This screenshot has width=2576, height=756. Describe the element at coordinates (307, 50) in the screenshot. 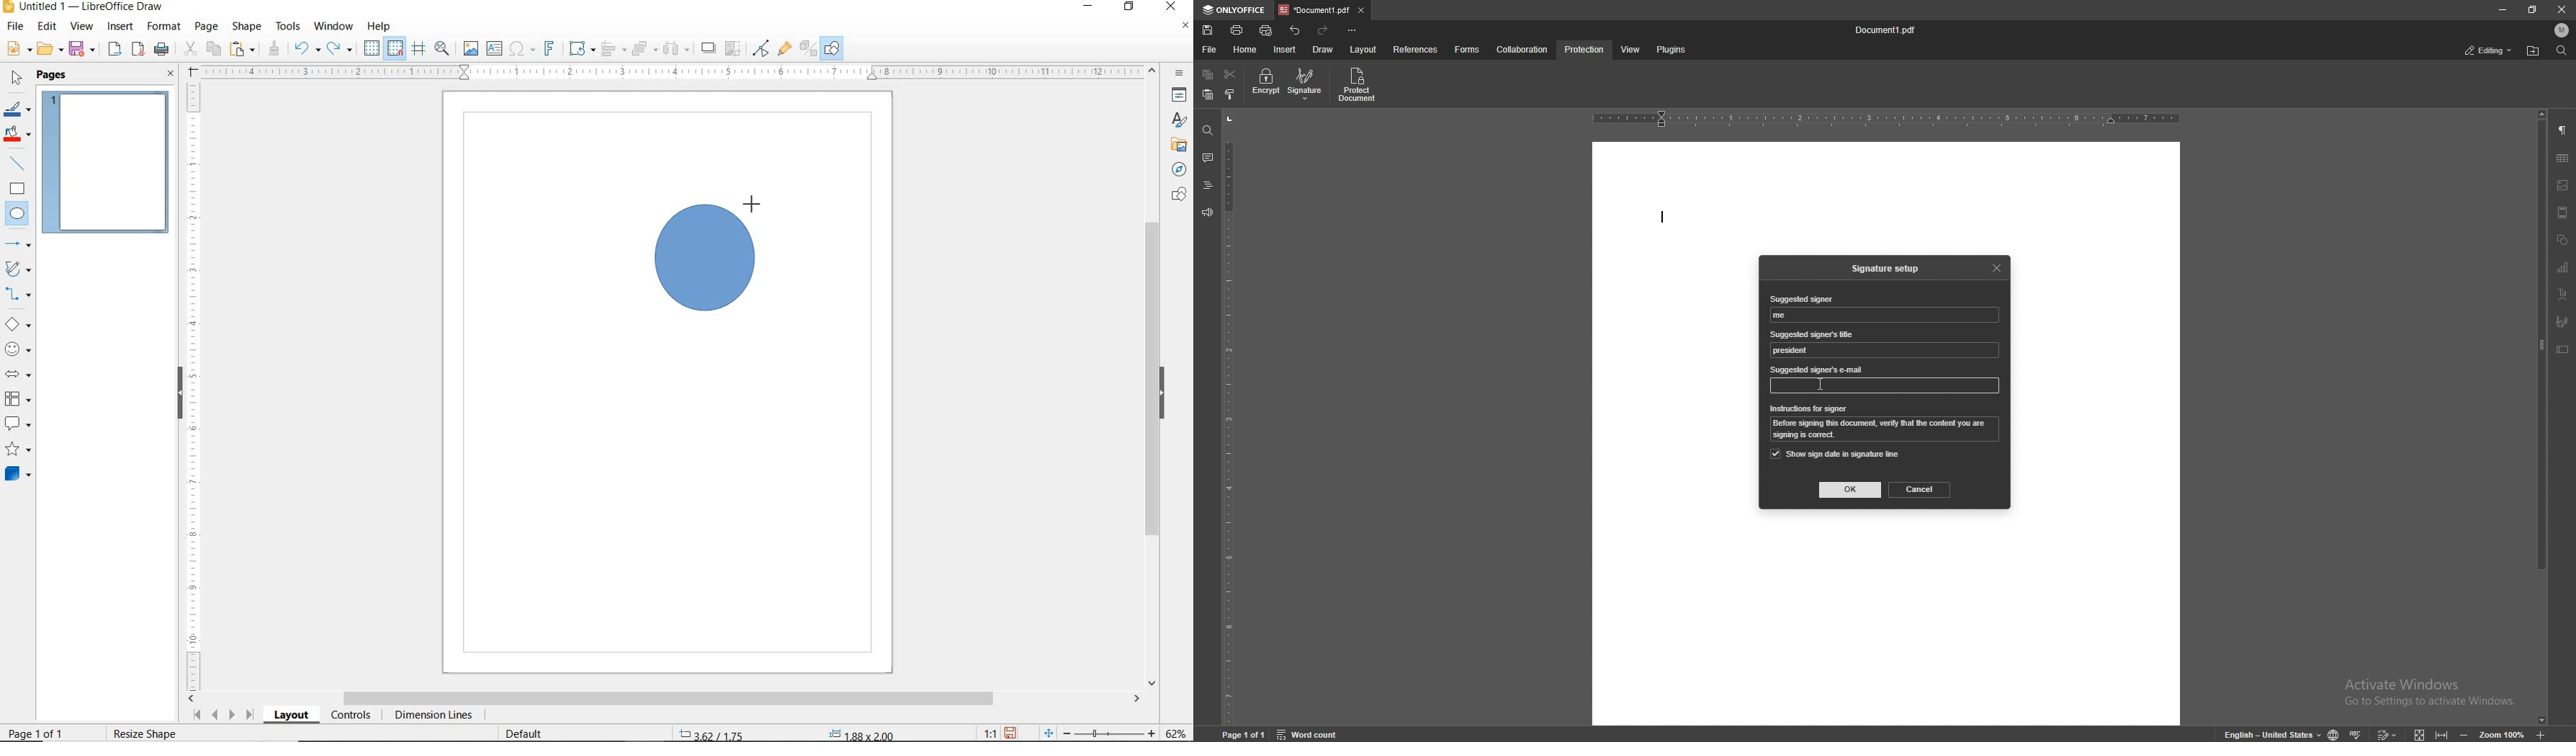

I see `UNDO` at that location.